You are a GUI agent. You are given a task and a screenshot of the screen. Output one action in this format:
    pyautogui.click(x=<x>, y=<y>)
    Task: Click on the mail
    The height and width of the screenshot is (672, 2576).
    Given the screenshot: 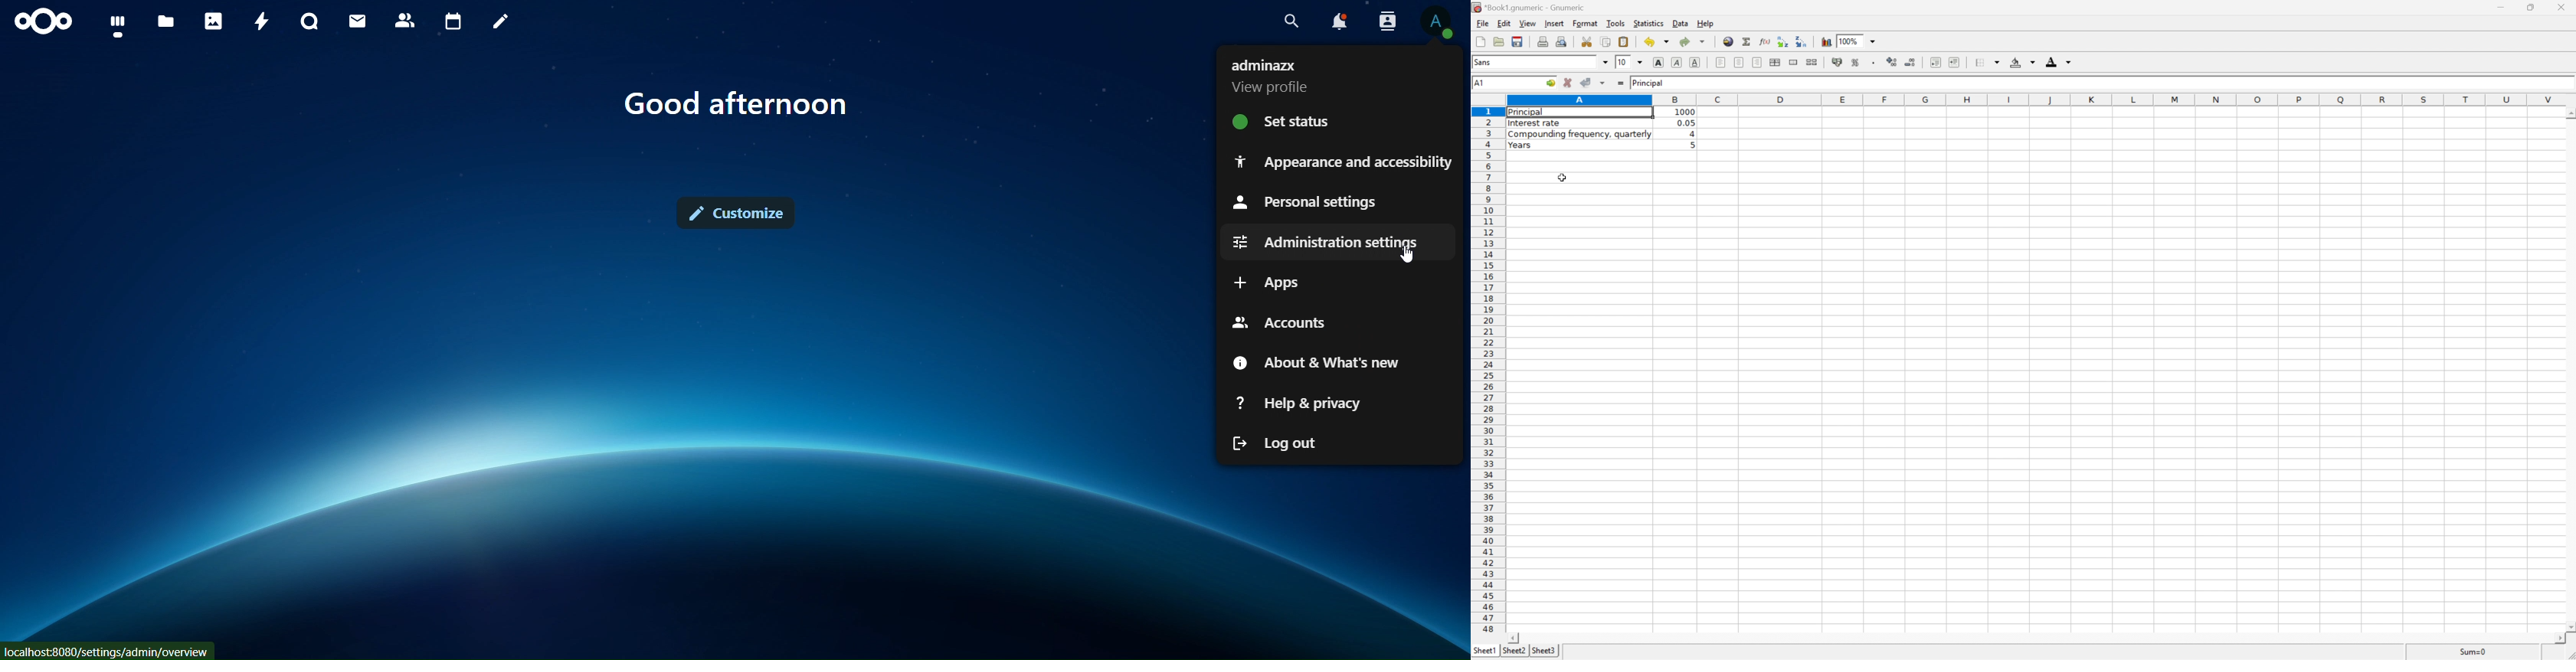 What is the action you would take?
    pyautogui.click(x=358, y=21)
    